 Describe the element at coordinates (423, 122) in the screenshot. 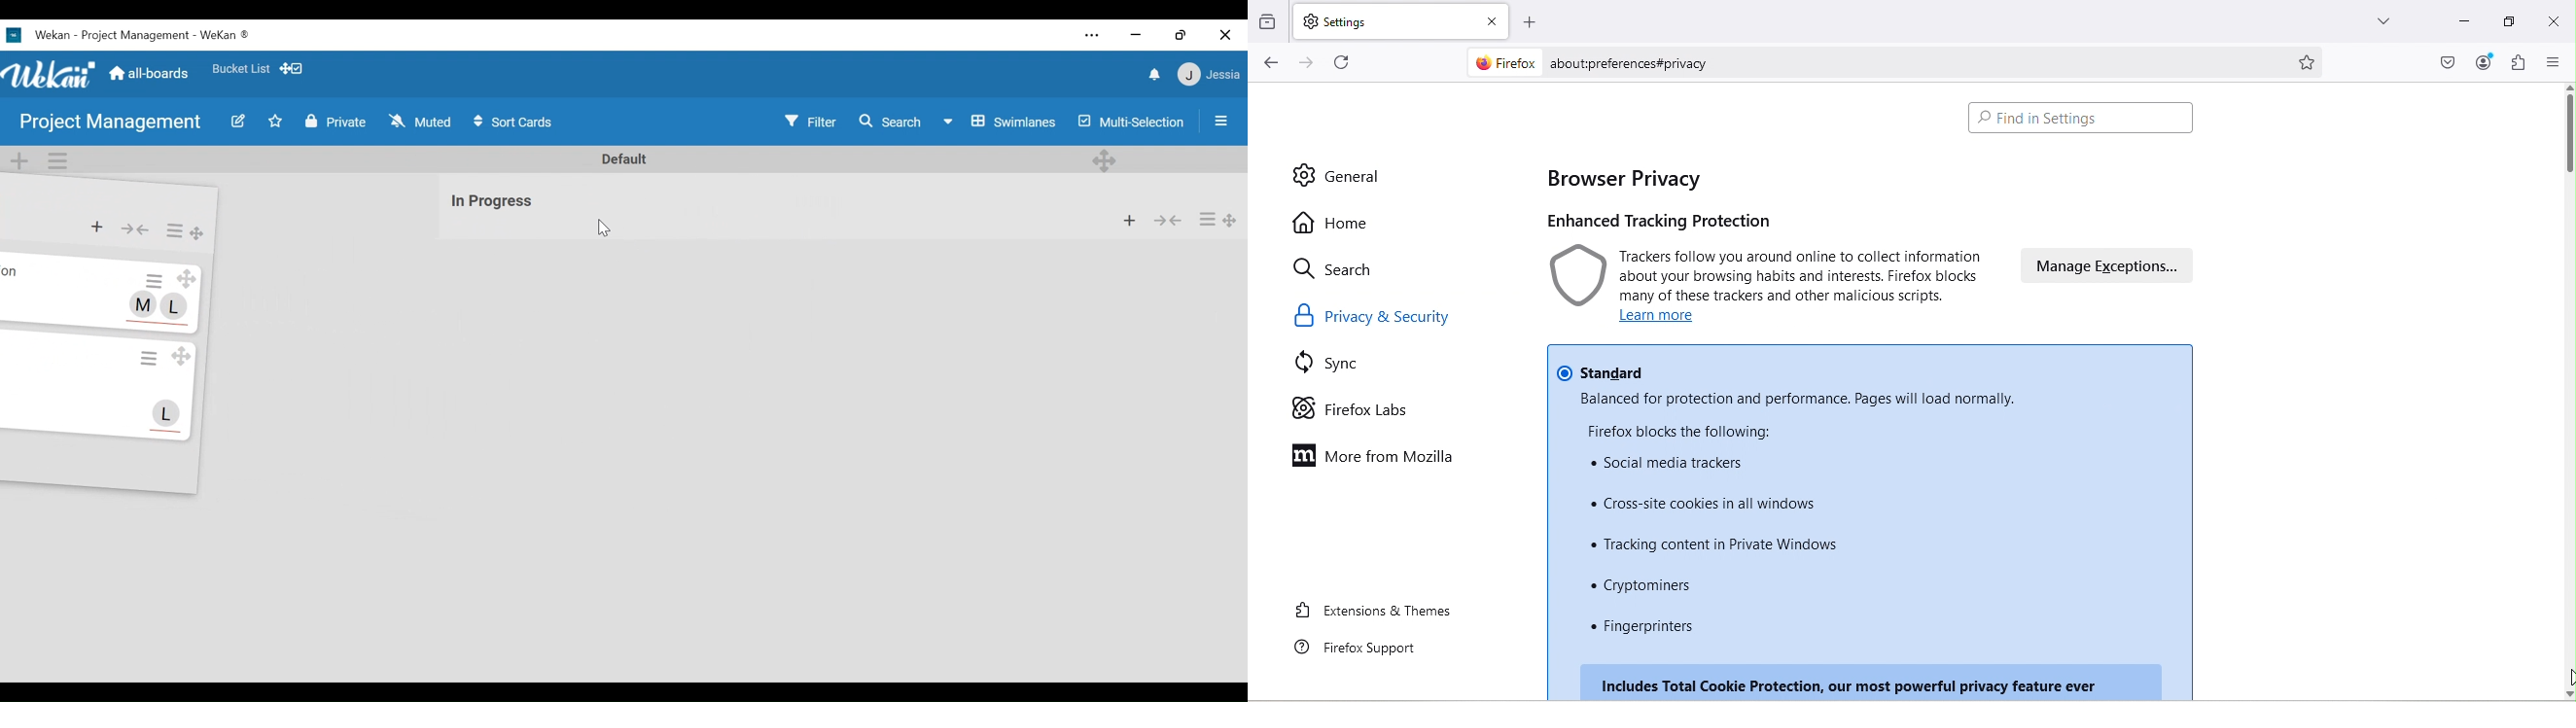

I see `Muted` at that location.